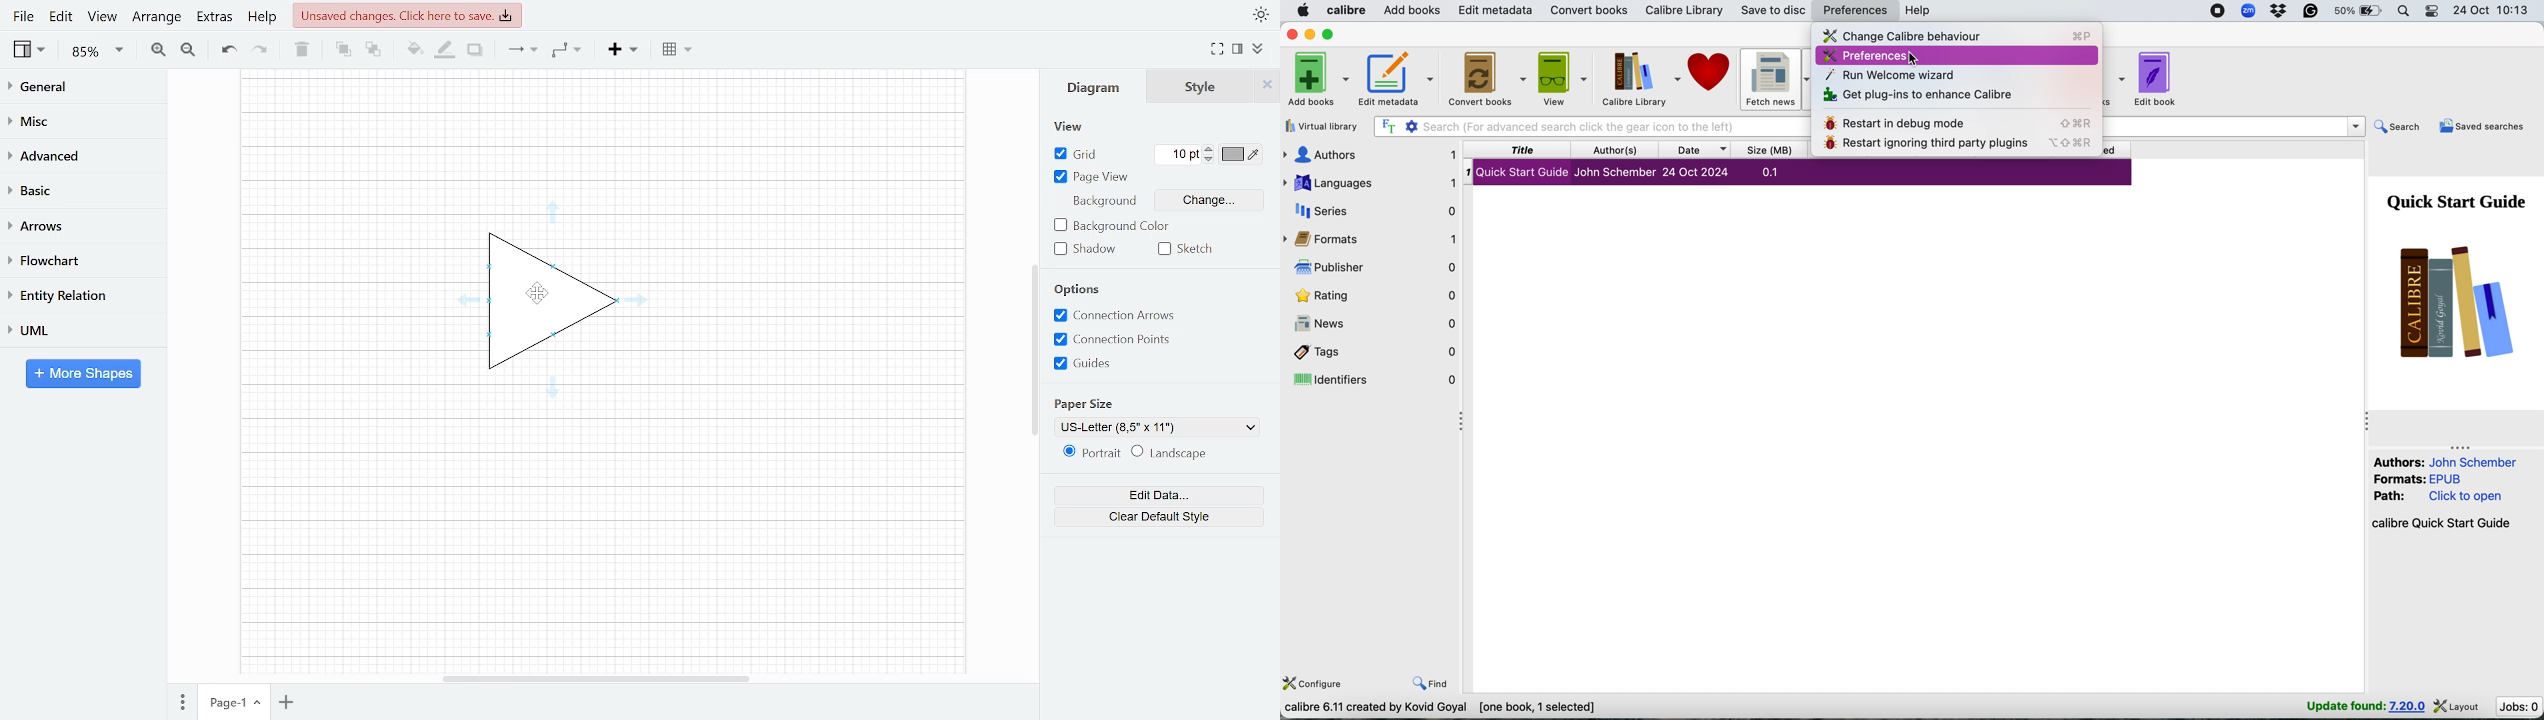 The height and width of the screenshot is (728, 2548). Describe the element at coordinates (1560, 78) in the screenshot. I see `view` at that location.